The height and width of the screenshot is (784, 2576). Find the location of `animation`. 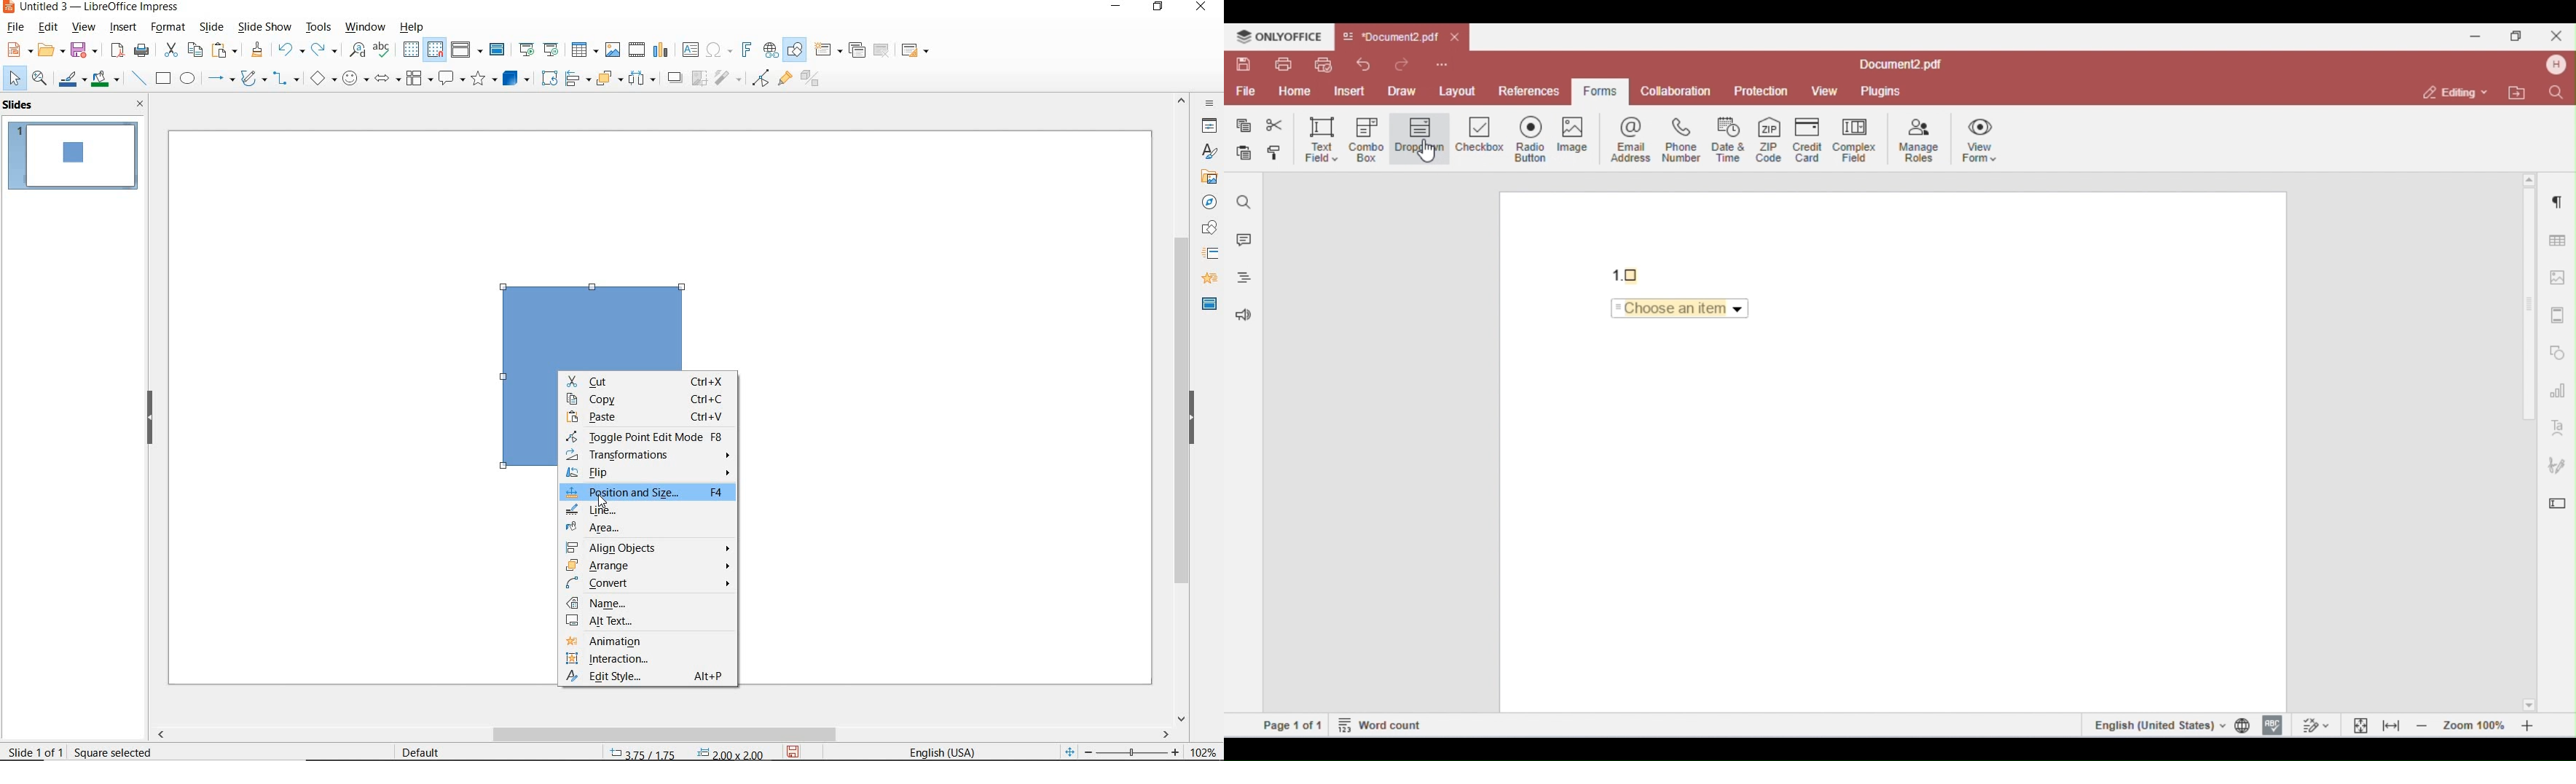

animation is located at coordinates (1209, 279).